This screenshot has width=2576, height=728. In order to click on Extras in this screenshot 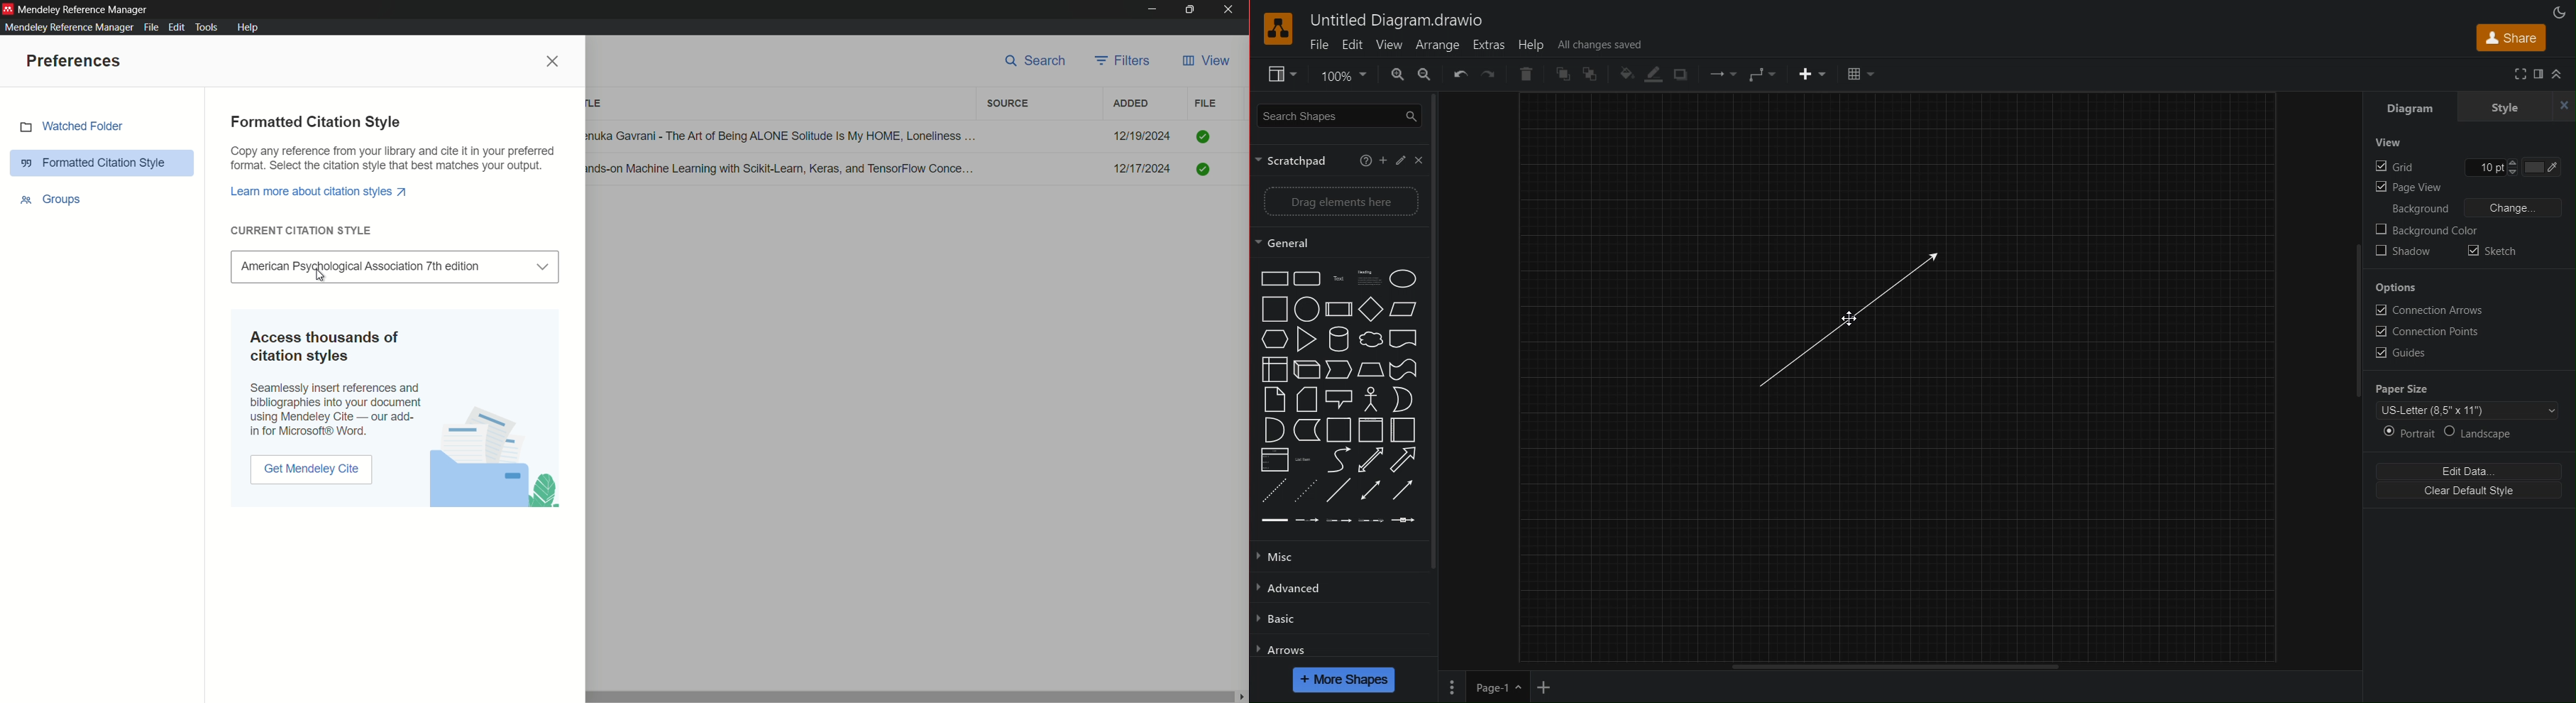, I will do `click(1489, 45)`.